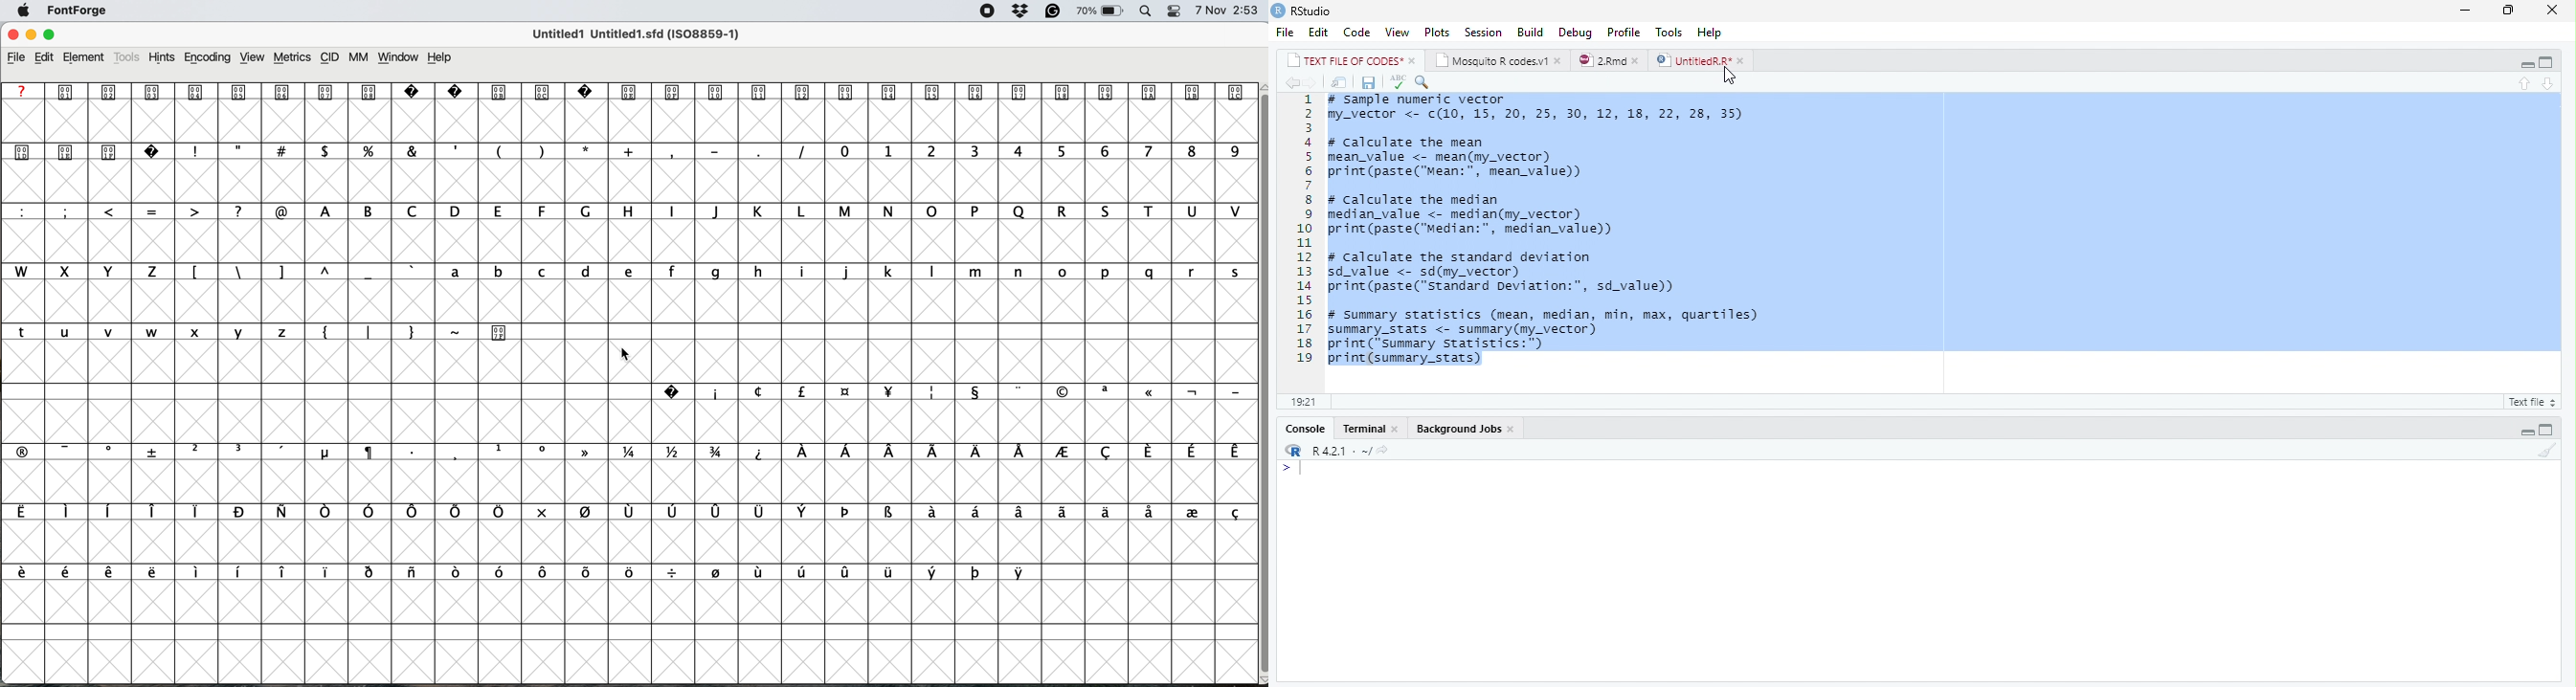  What do you see at coordinates (28, 36) in the screenshot?
I see `minimise` at bounding box center [28, 36].